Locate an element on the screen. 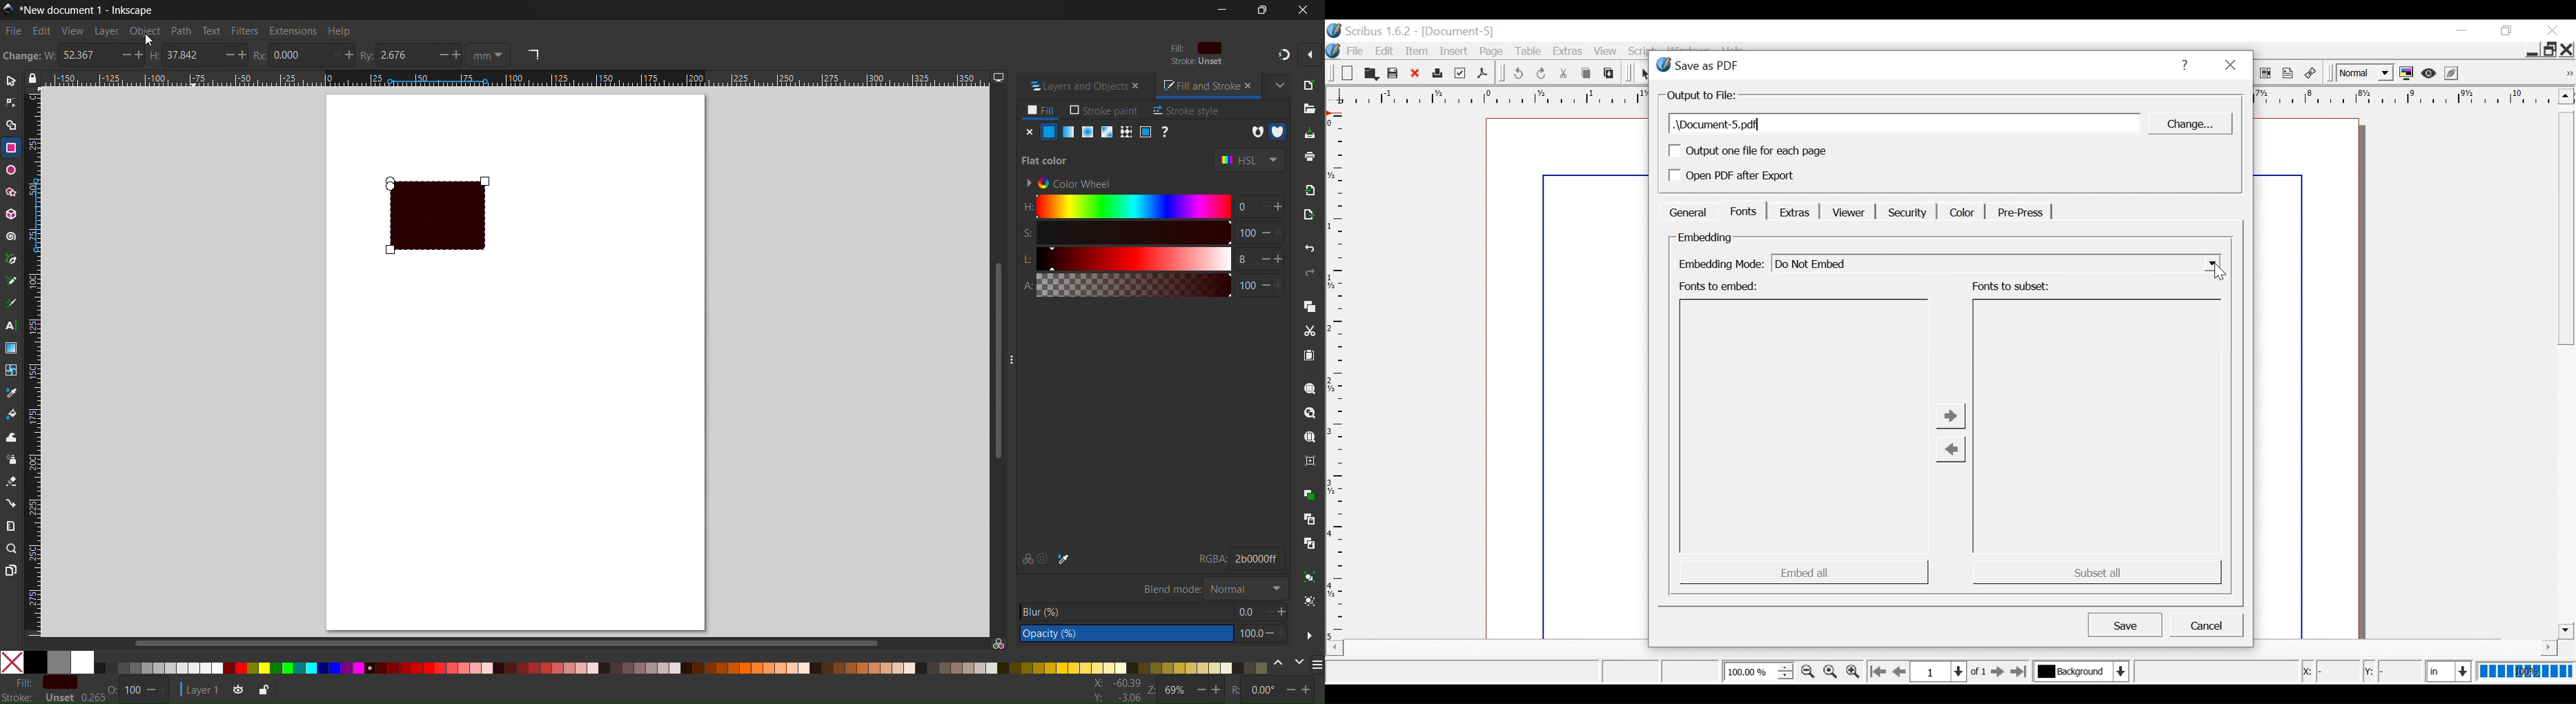 This screenshot has width=2576, height=728. Horizontal millimeter scale is located at coordinates (515, 79).